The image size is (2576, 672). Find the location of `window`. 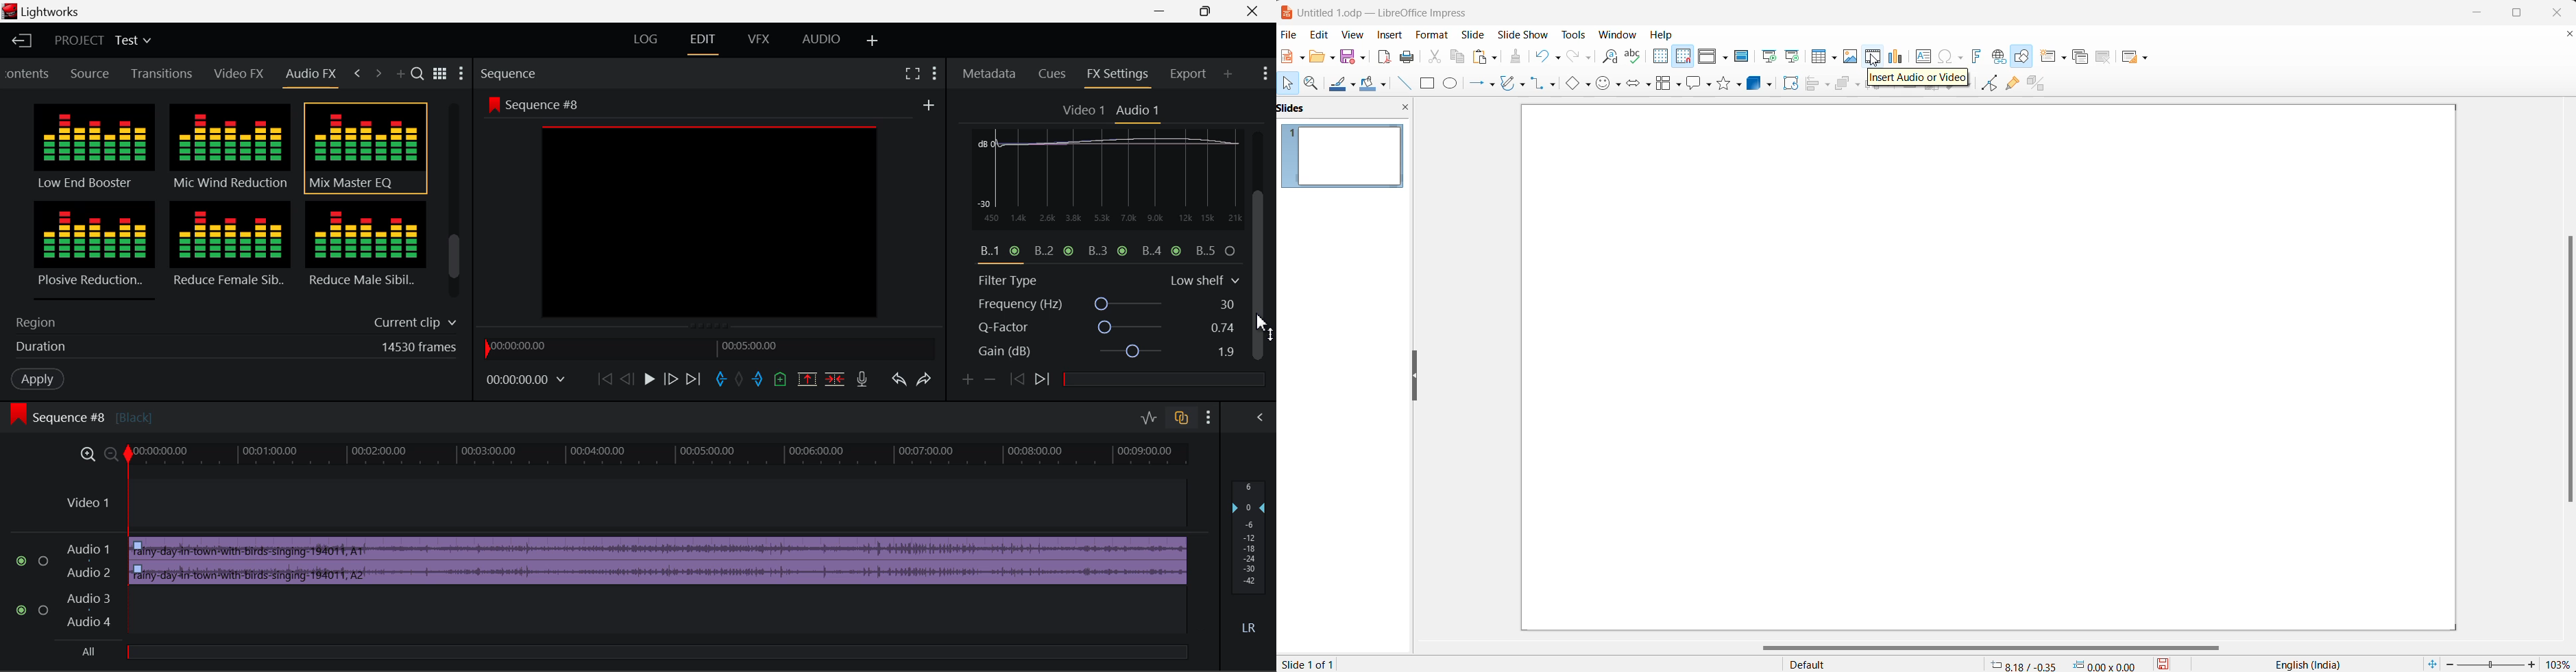

window is located at coordinates (1618, 34).